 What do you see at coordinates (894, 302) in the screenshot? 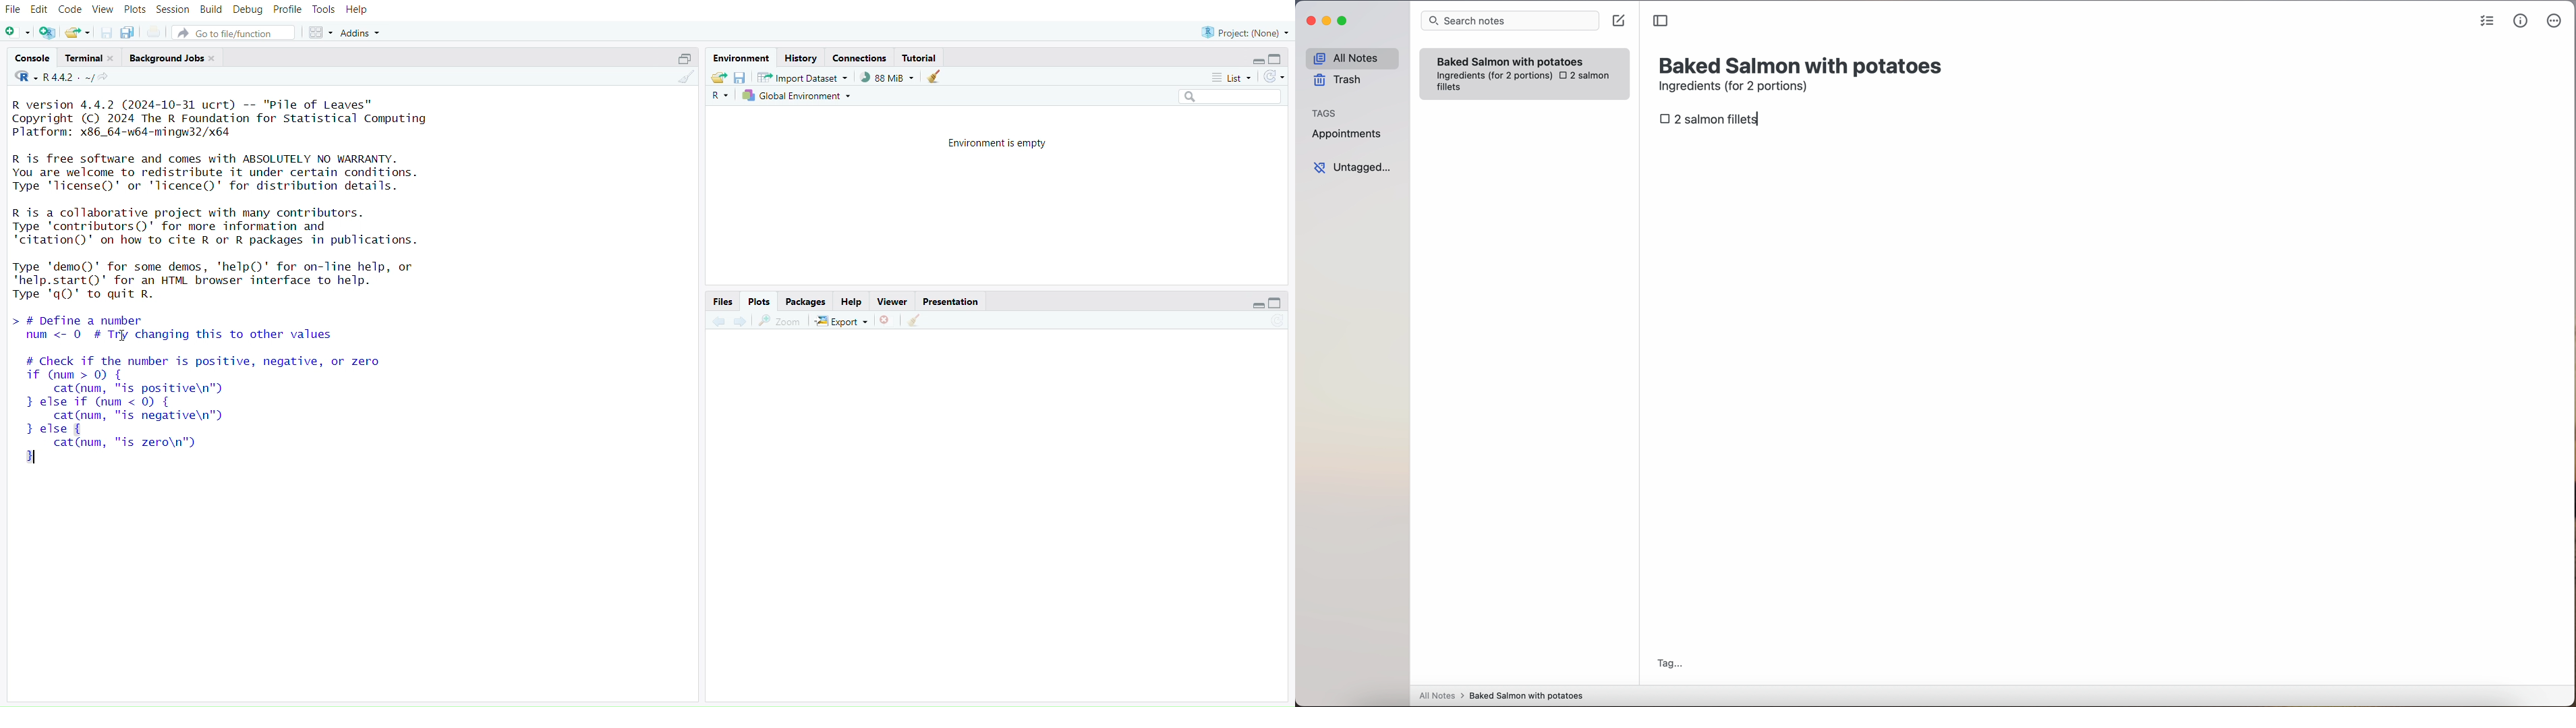
I see `viewer` at bounding box center [894, 302].